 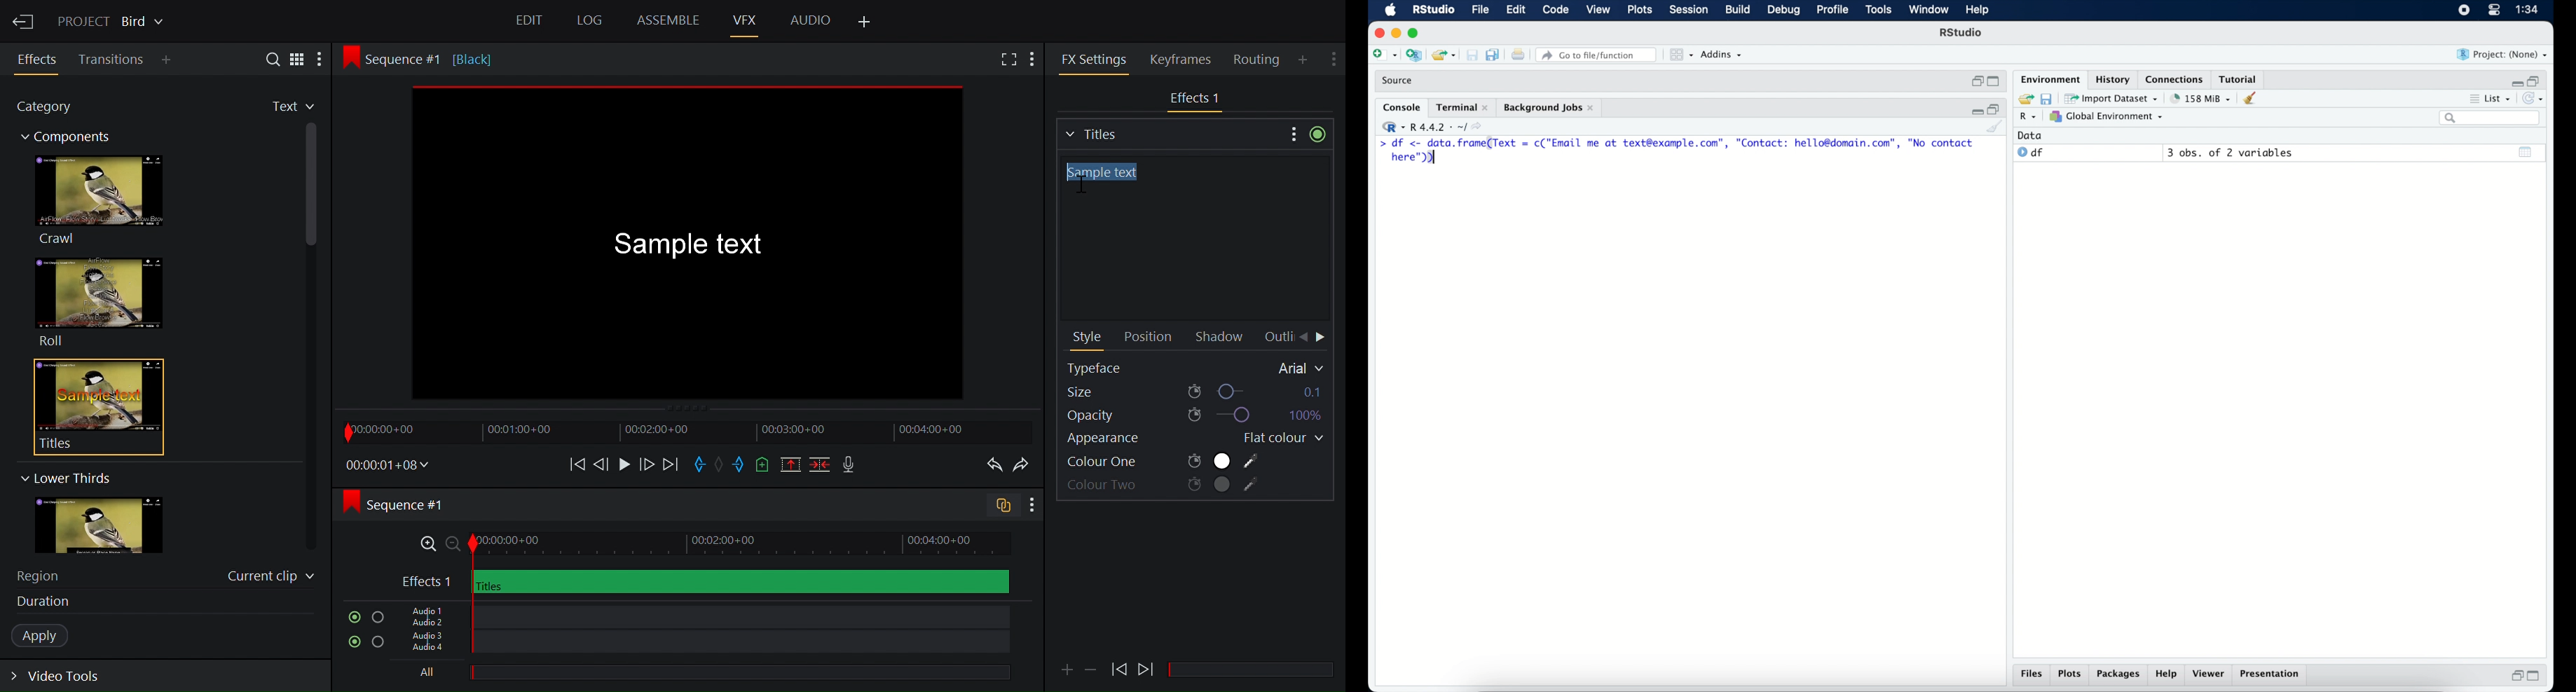 I want to click on list, so click(x=2494, y=99).